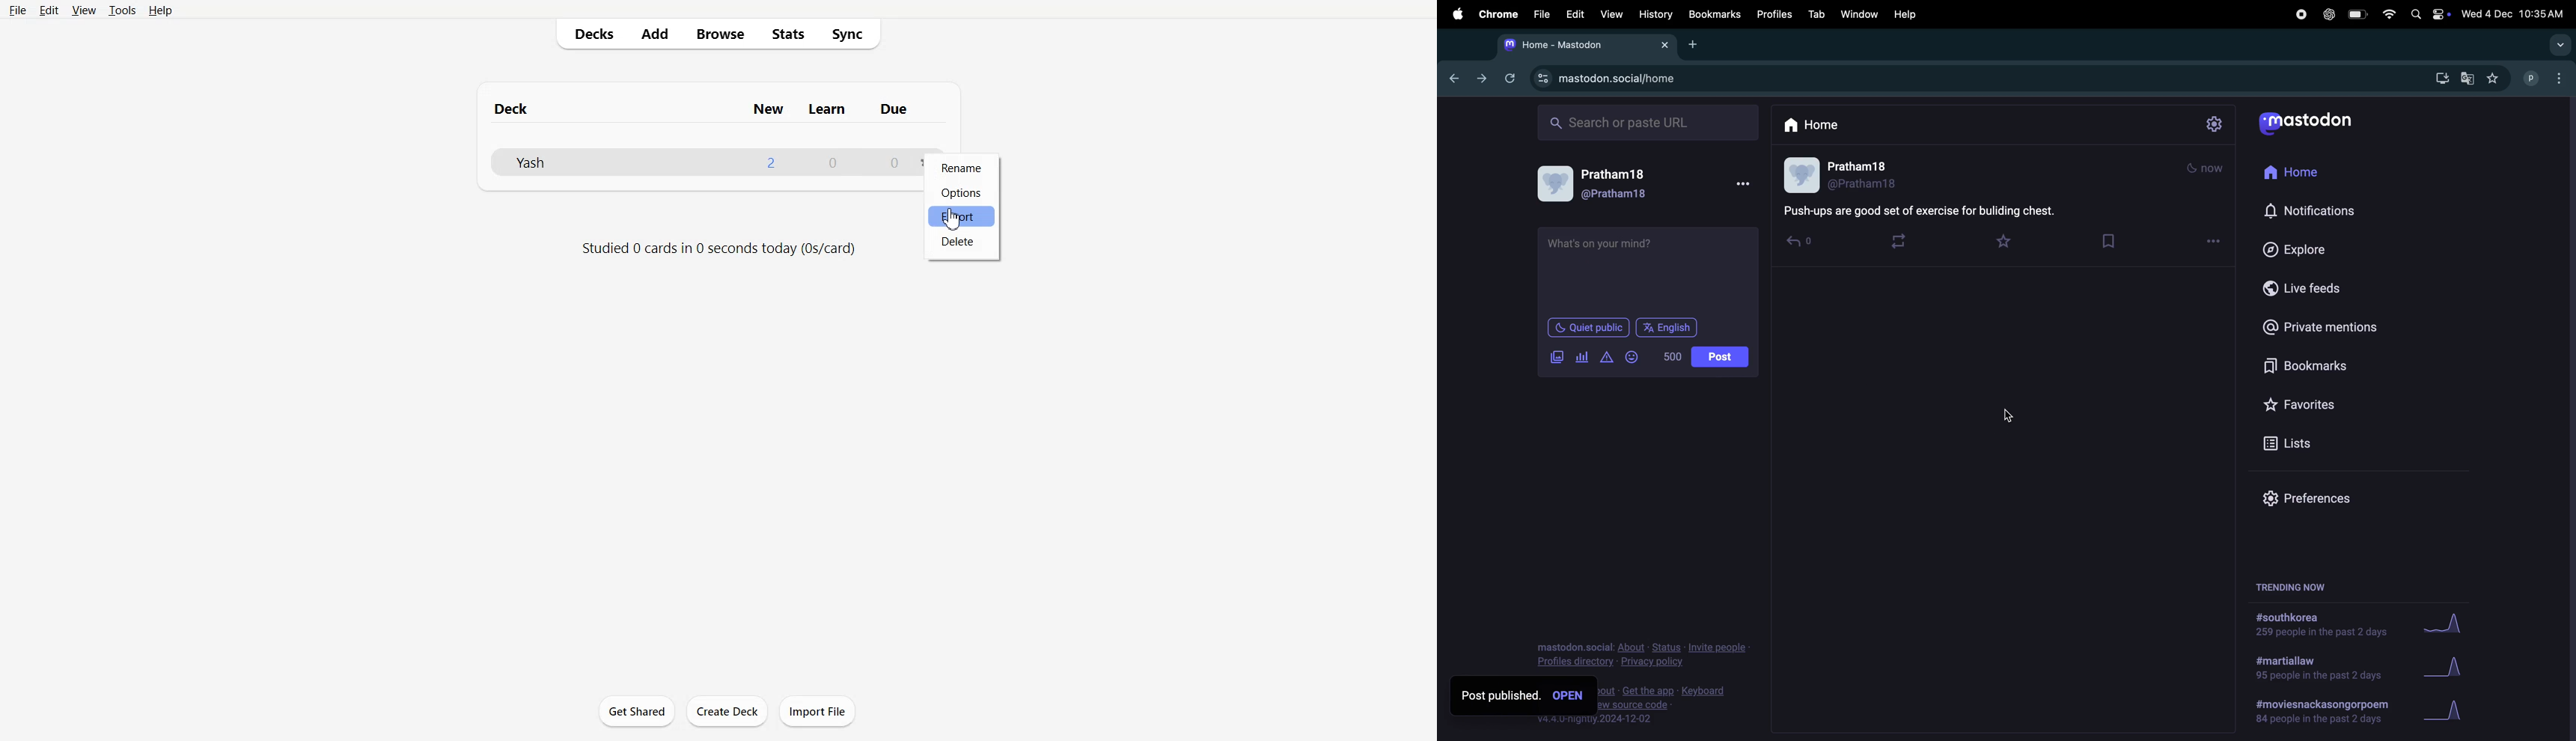 The width and height of the screenshot is (2576, 756). What do you see at coordinates (1607, 358) in the screenshot?
I see `create alert` at bounding box center [1607, 358].